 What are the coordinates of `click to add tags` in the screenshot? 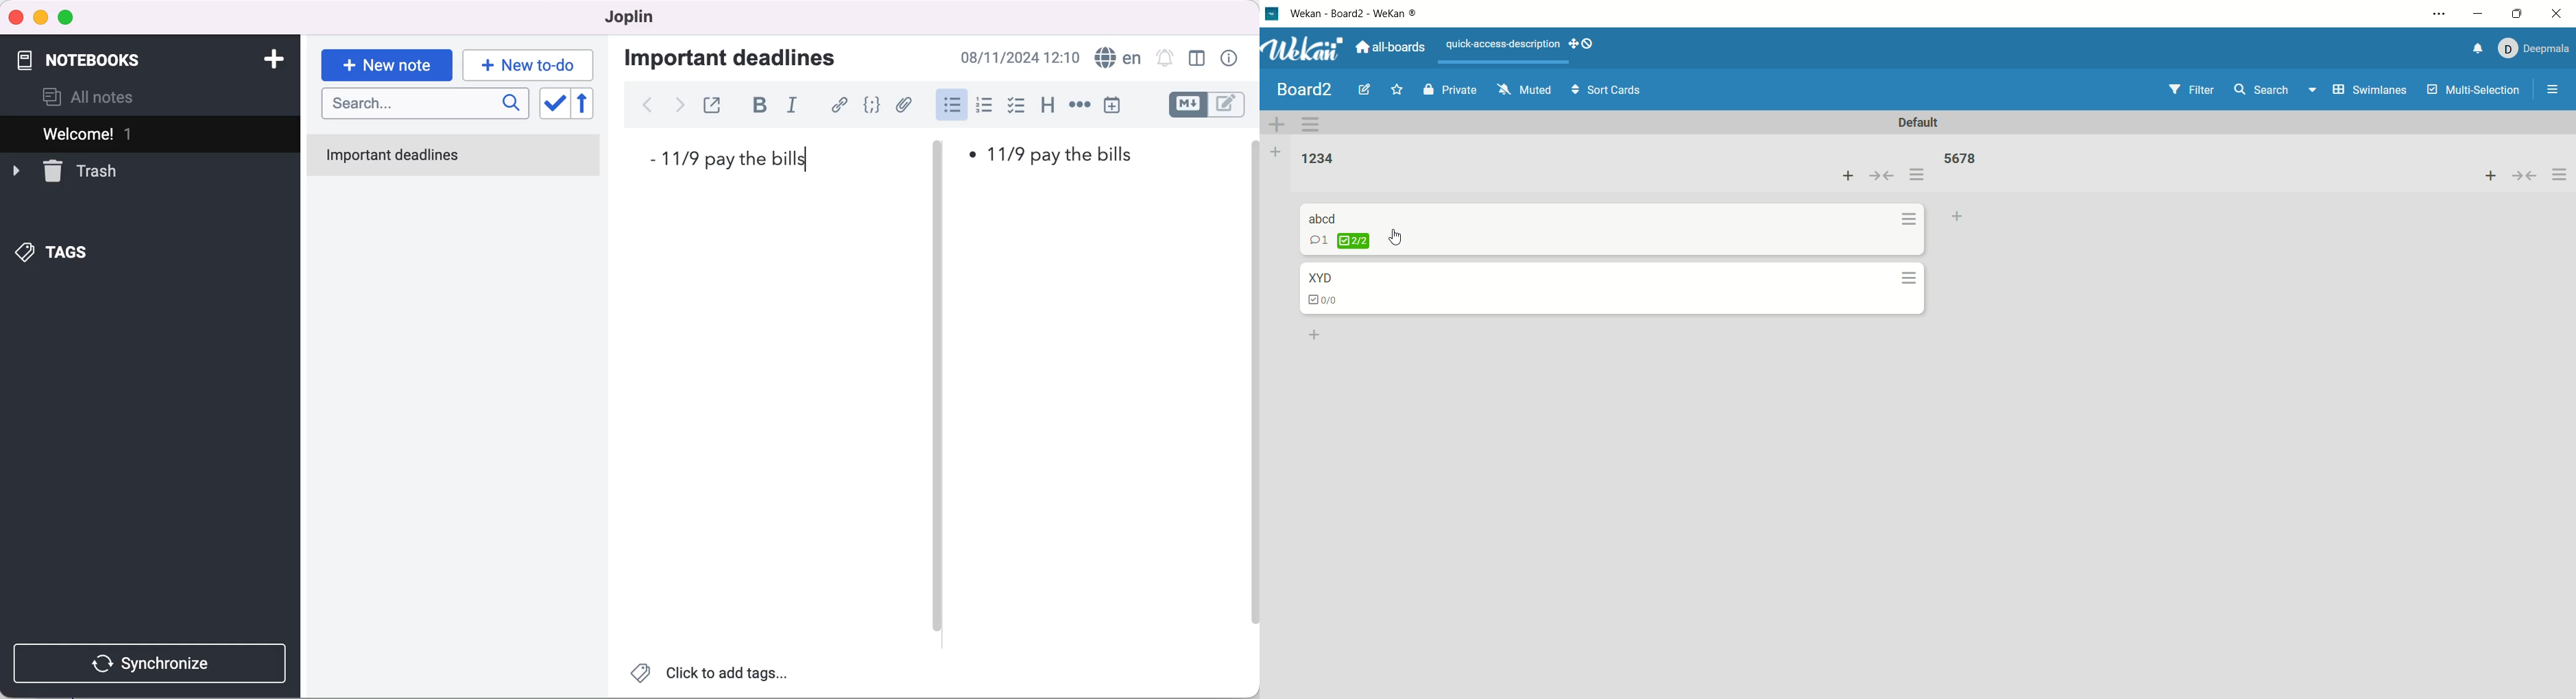 It's located at (714, 675).